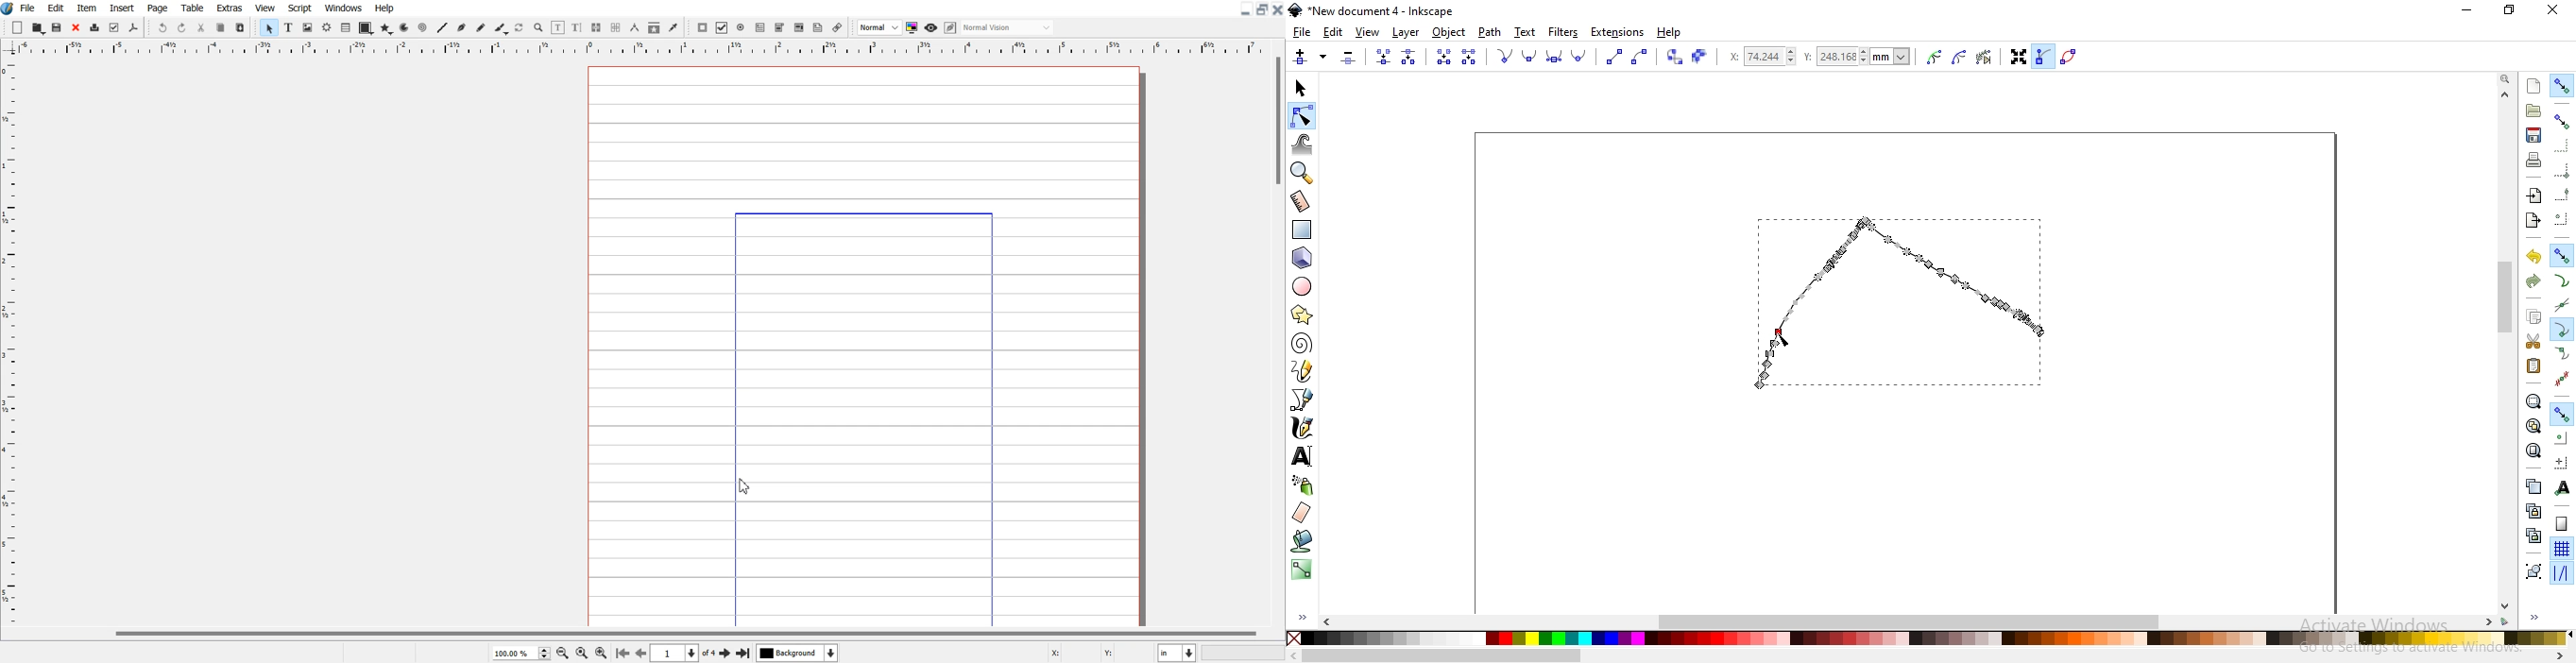 This screenshot has width=2576, height=672. I want to click on snap to path intersections, so click(2559, 304).